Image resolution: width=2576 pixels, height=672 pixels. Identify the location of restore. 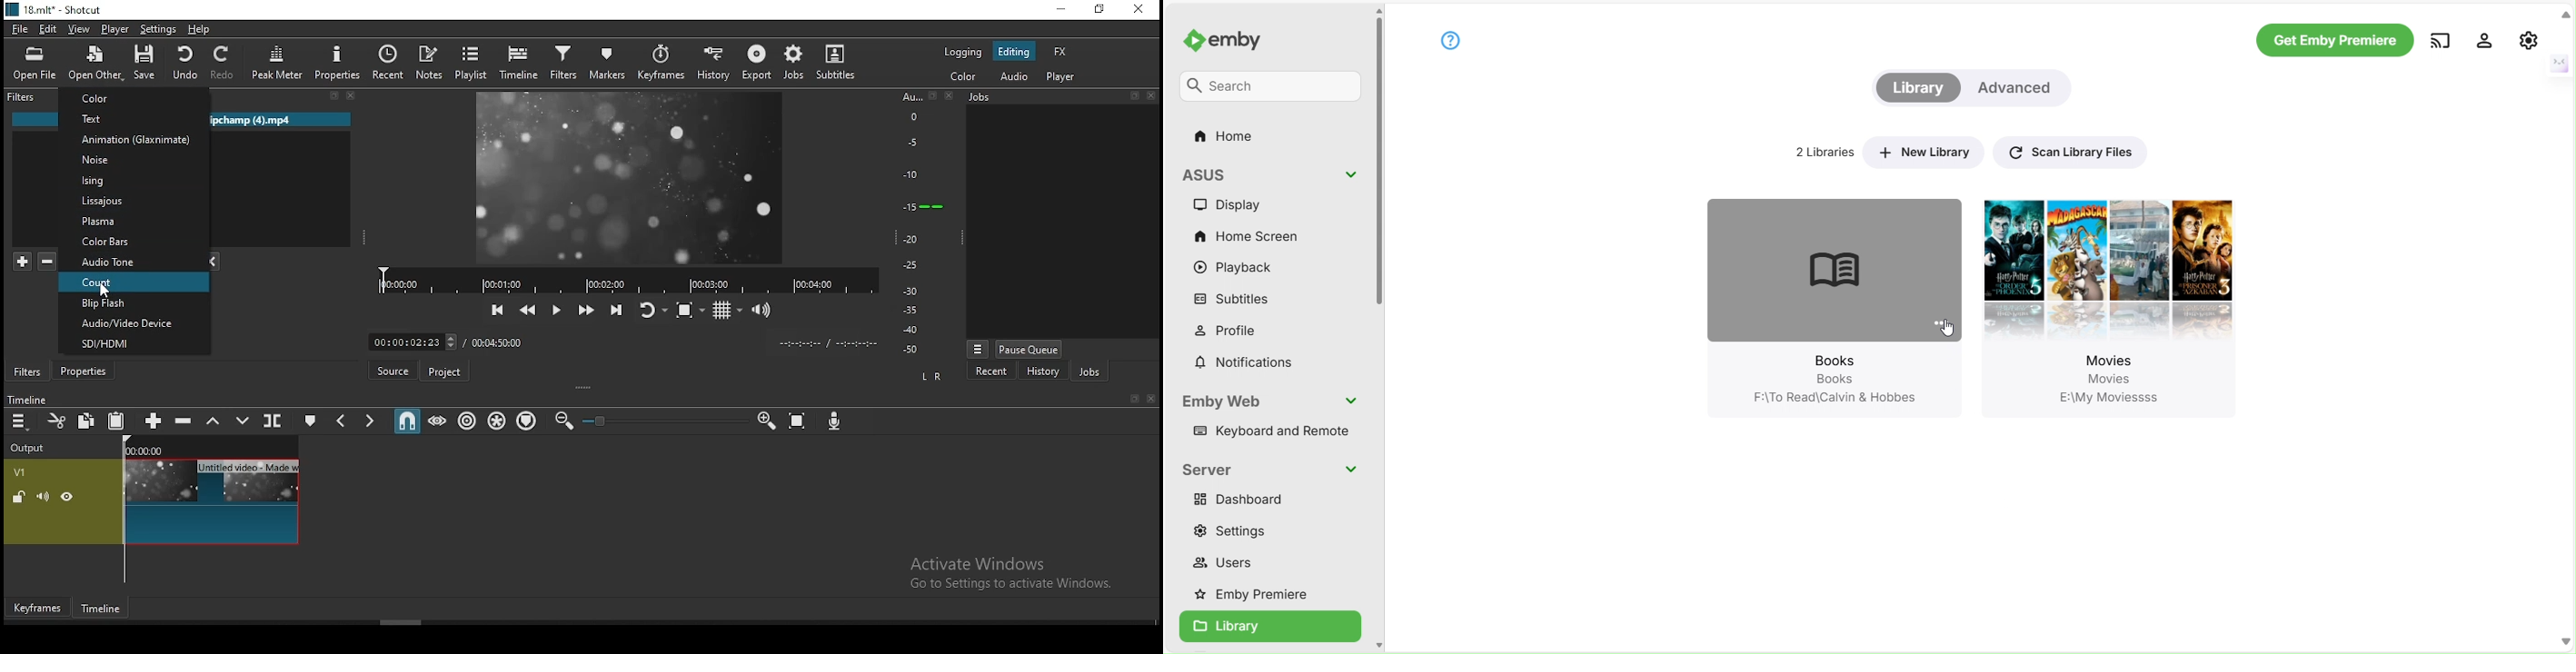
(1099, 11).